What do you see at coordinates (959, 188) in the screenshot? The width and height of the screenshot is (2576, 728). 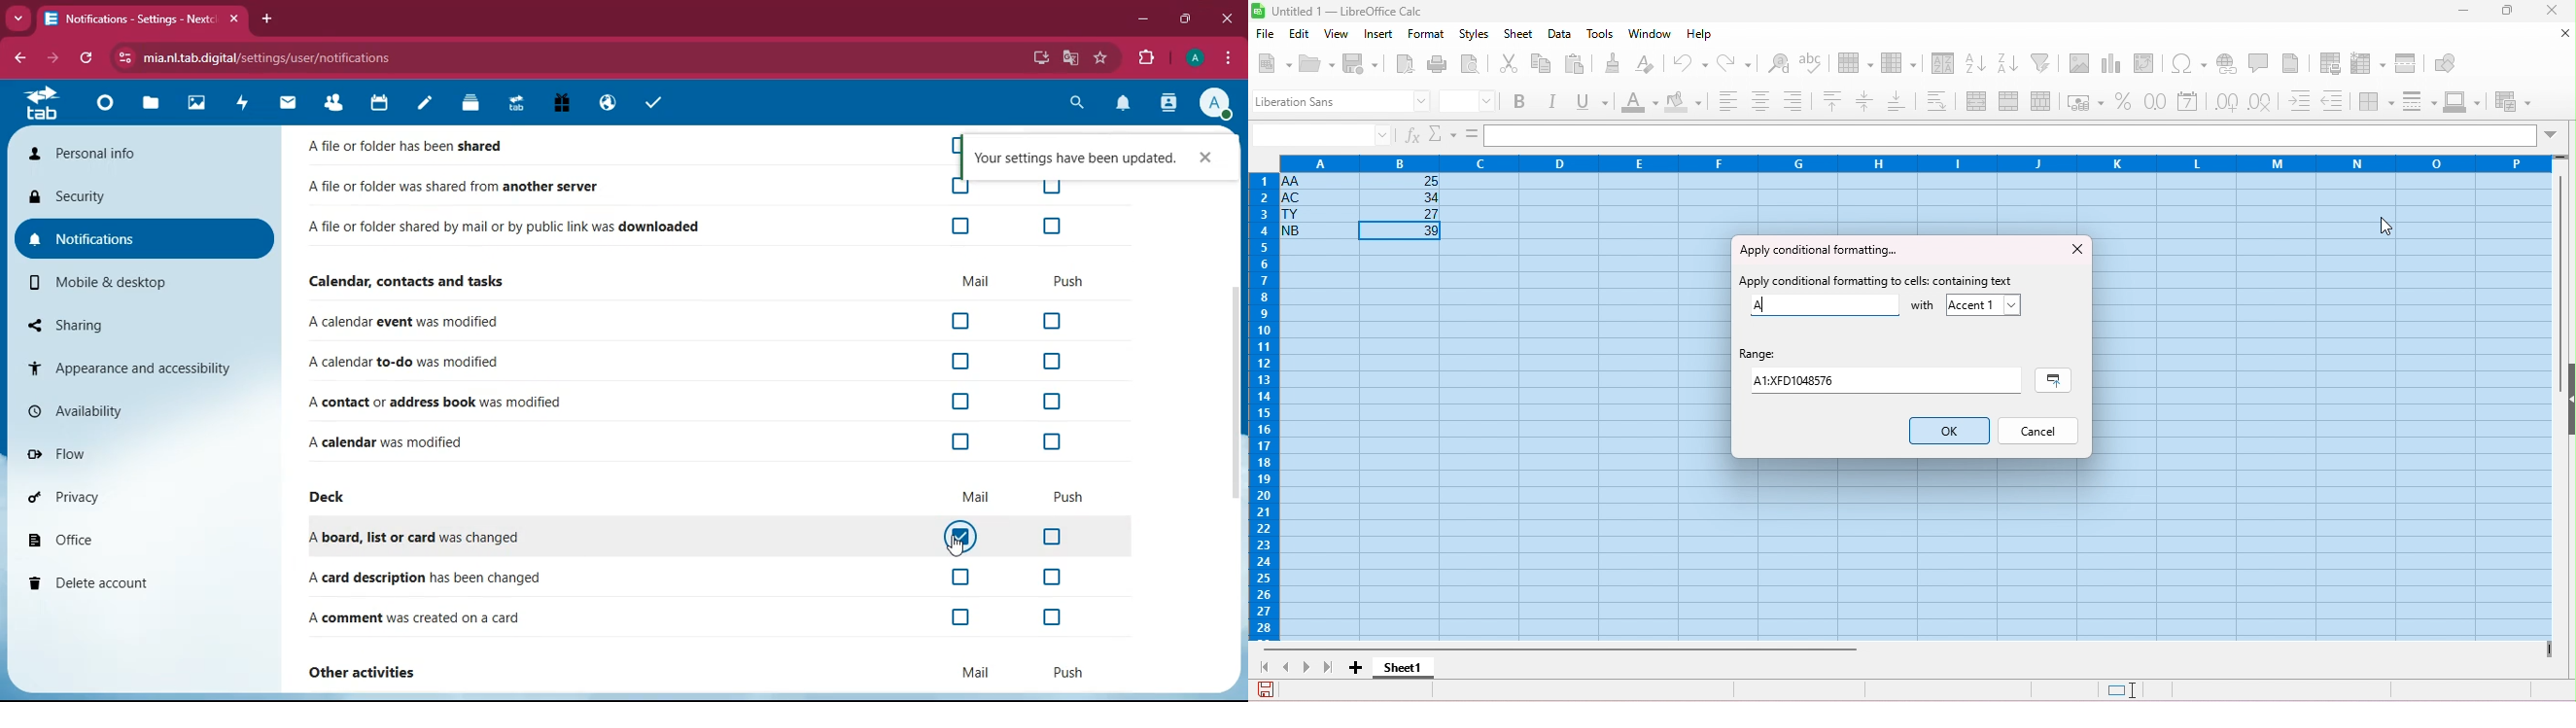 I see `off` at bounding box center [959, 188].